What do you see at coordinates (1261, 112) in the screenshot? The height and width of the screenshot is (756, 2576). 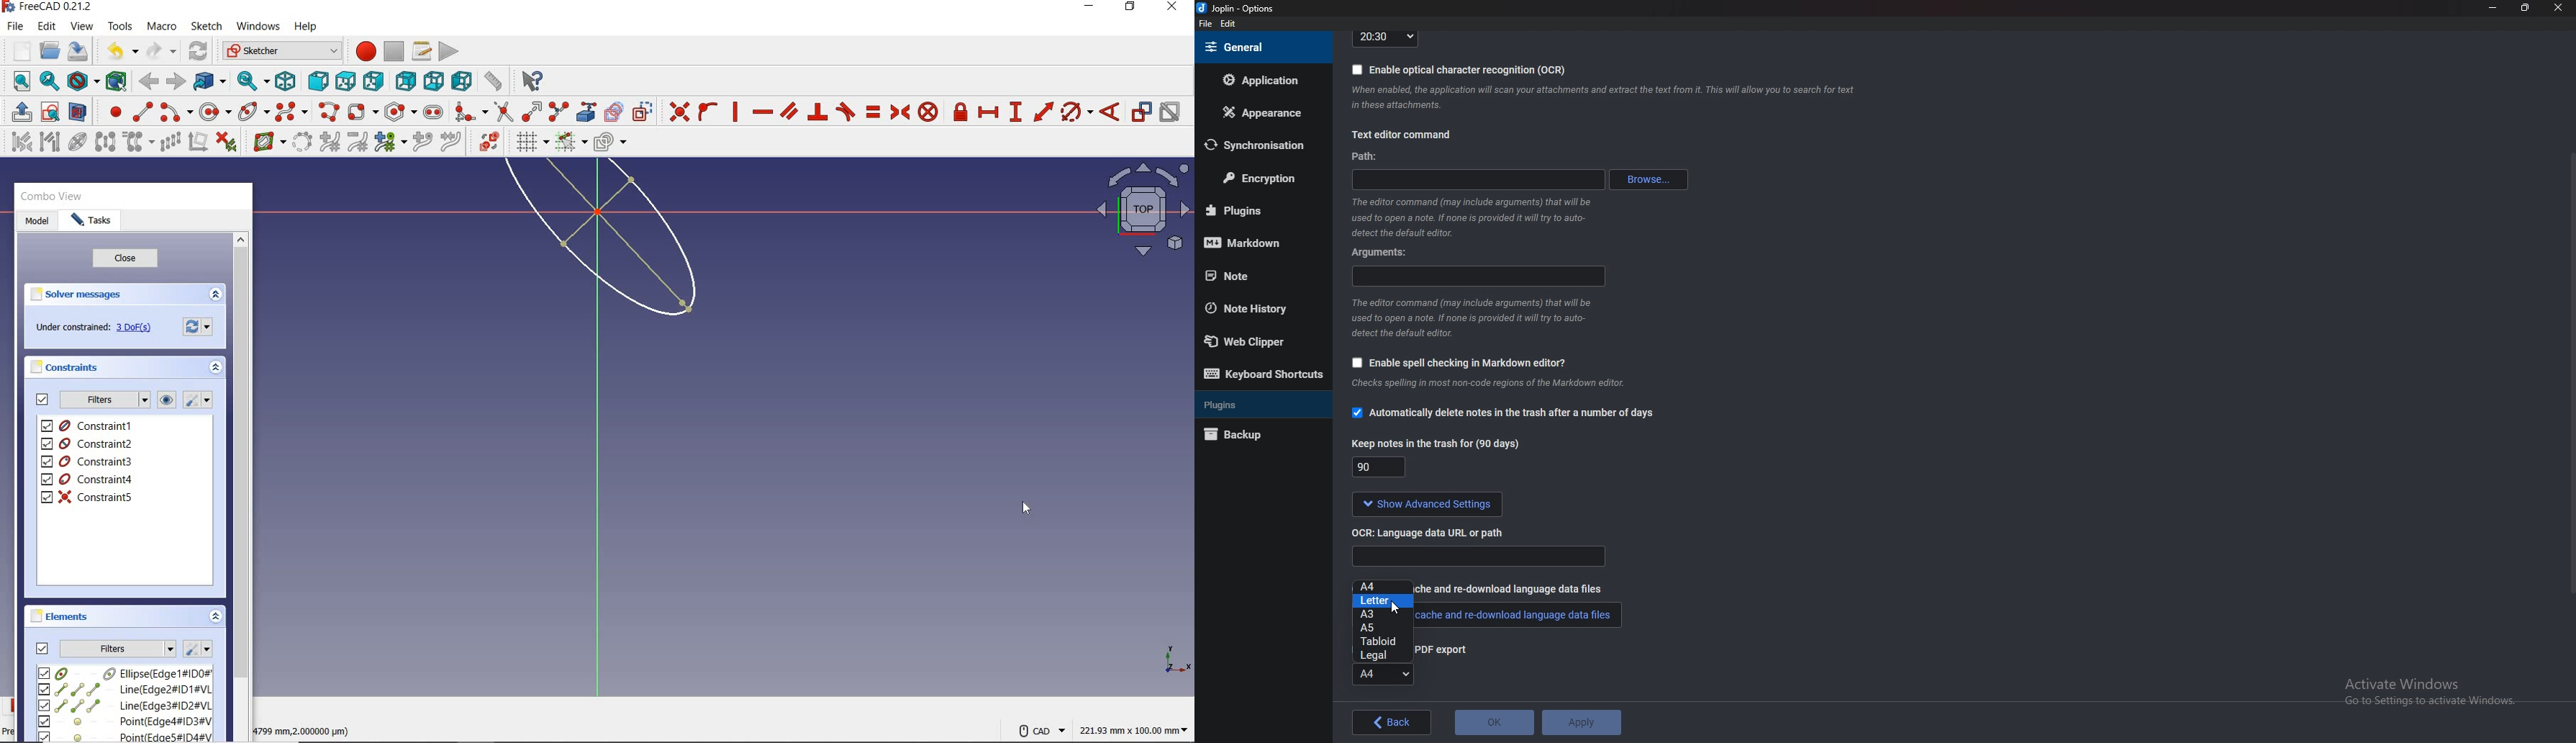 I see `Appearance` at bounding box center [1261, 112].